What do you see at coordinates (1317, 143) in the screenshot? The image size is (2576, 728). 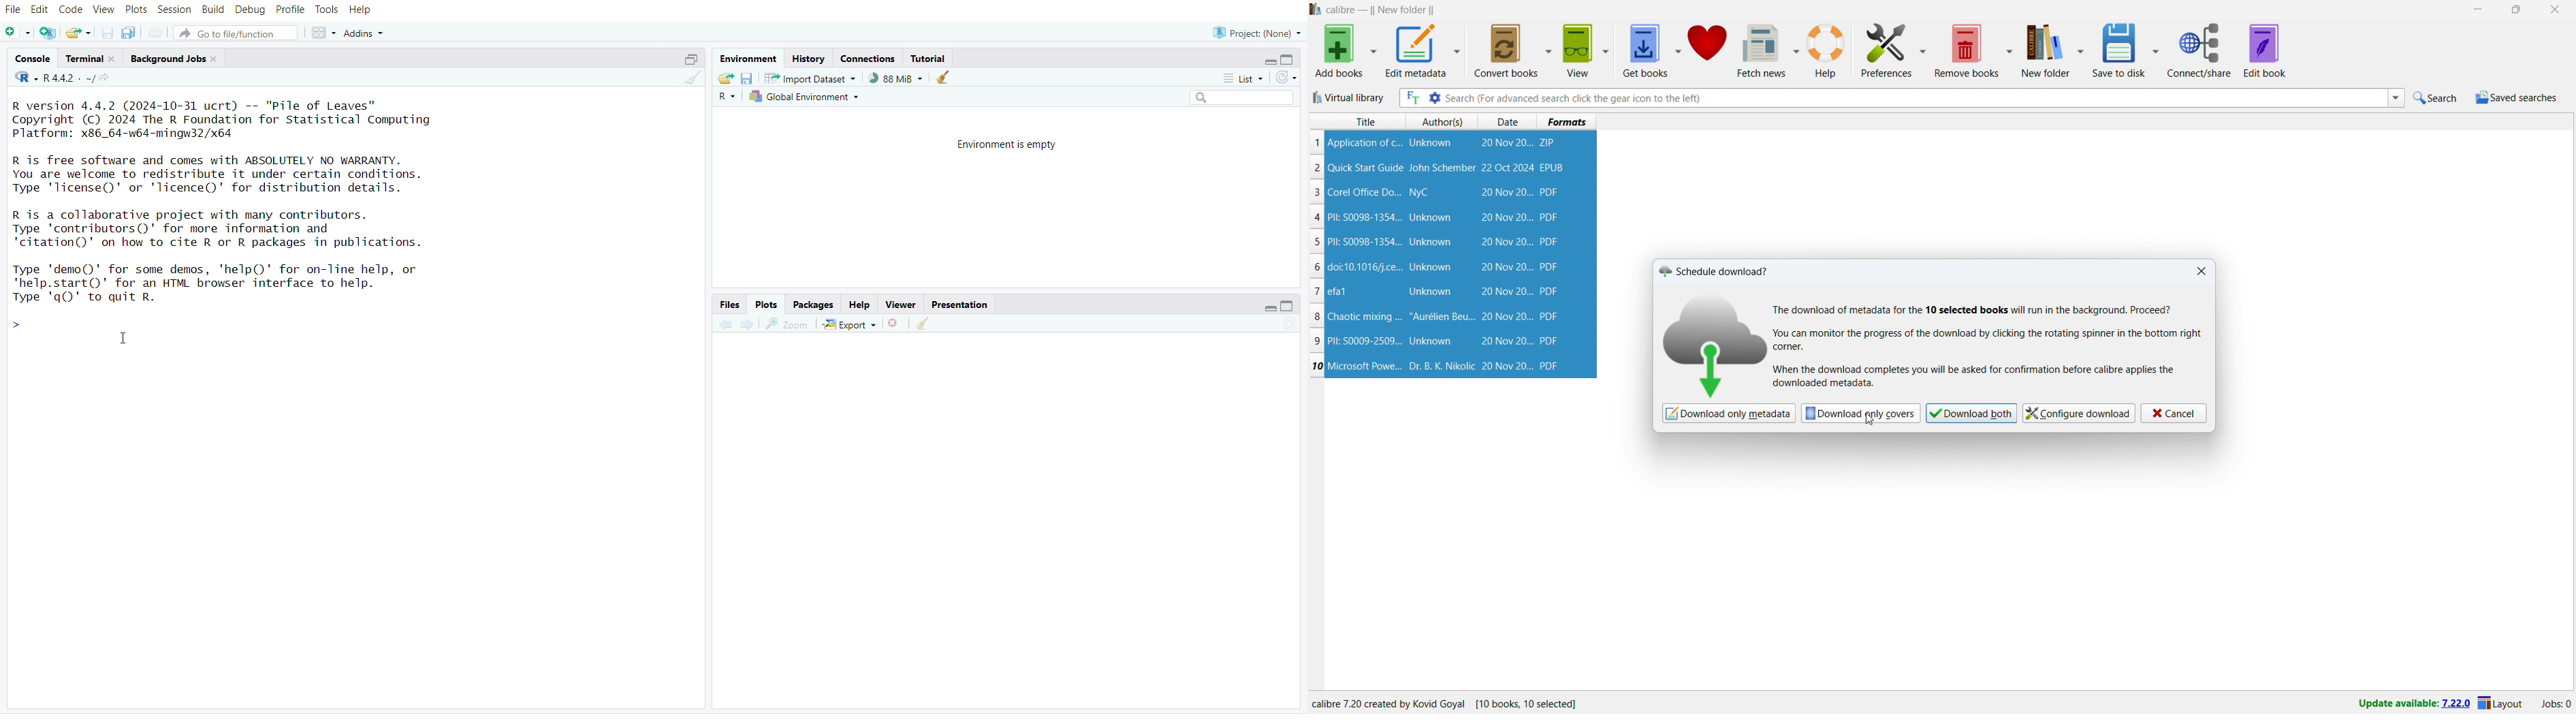 I see `1` at bounding box center [1317, 143].